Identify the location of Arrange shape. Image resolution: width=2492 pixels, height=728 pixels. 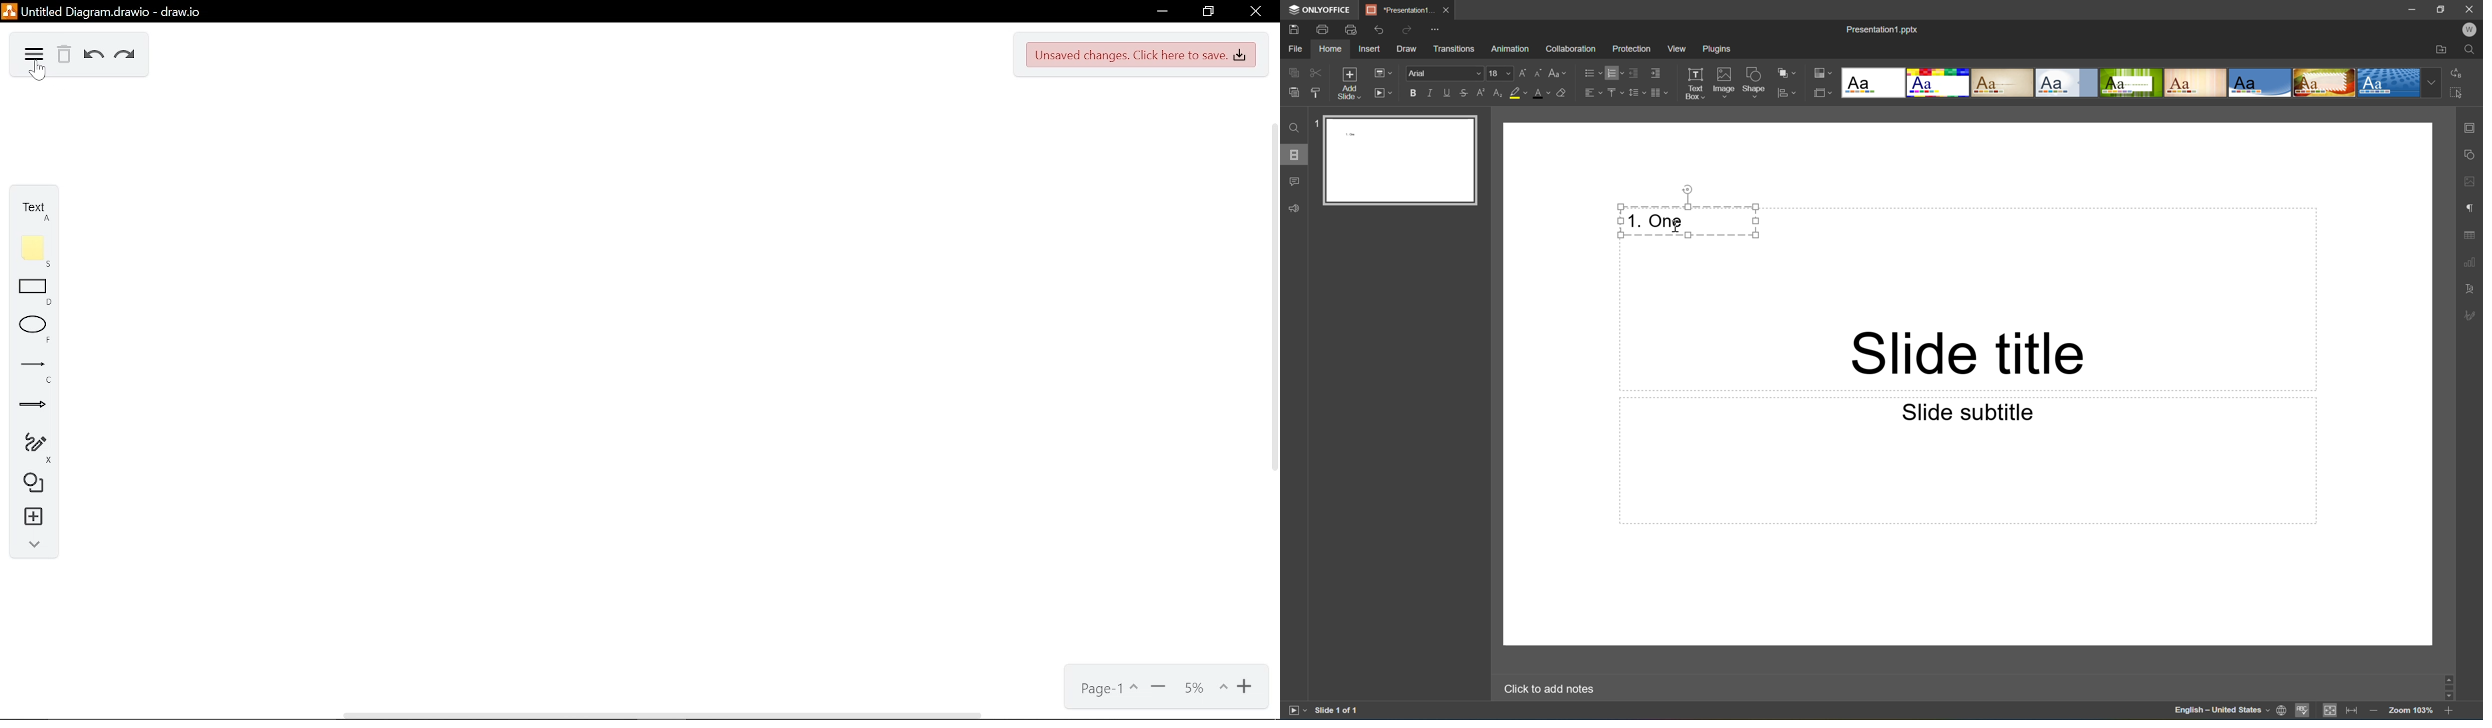
(1786, 70).